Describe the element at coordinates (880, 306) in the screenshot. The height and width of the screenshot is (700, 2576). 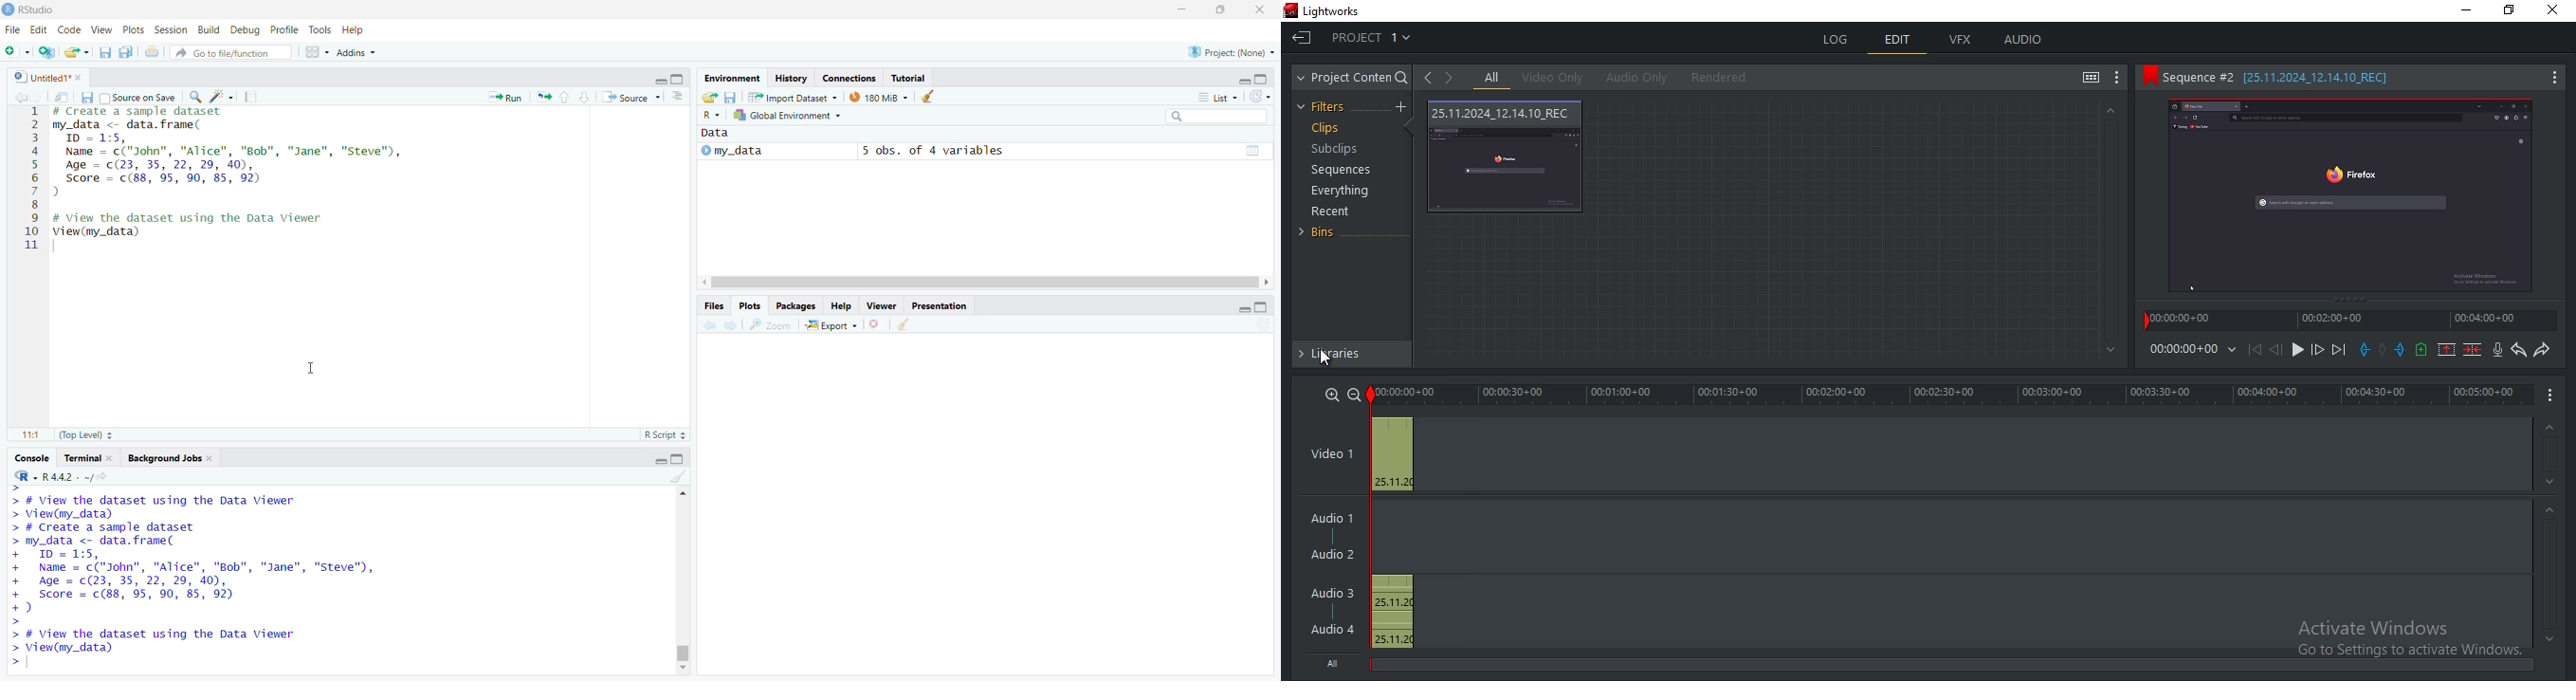
I see `Viewer` at that location.